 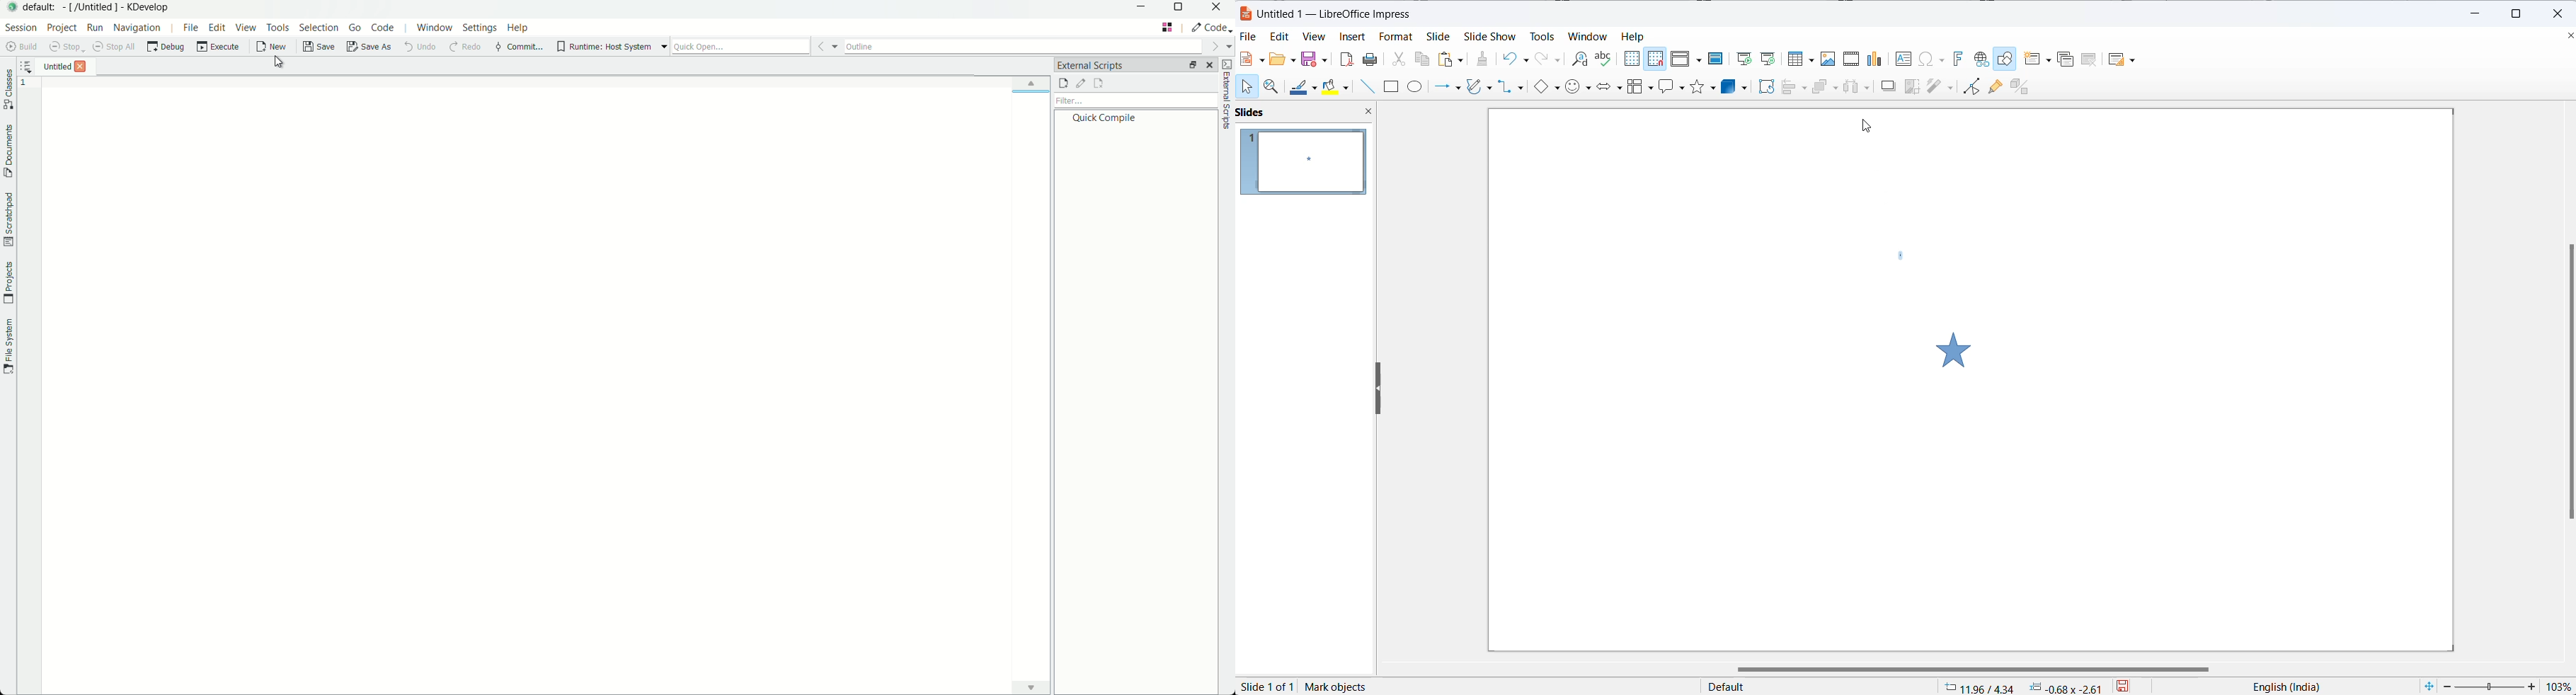 What do you see at coordinates (1578, 60) in the screenshot?
I see `find and replace` at bounding box center [1578, 60].